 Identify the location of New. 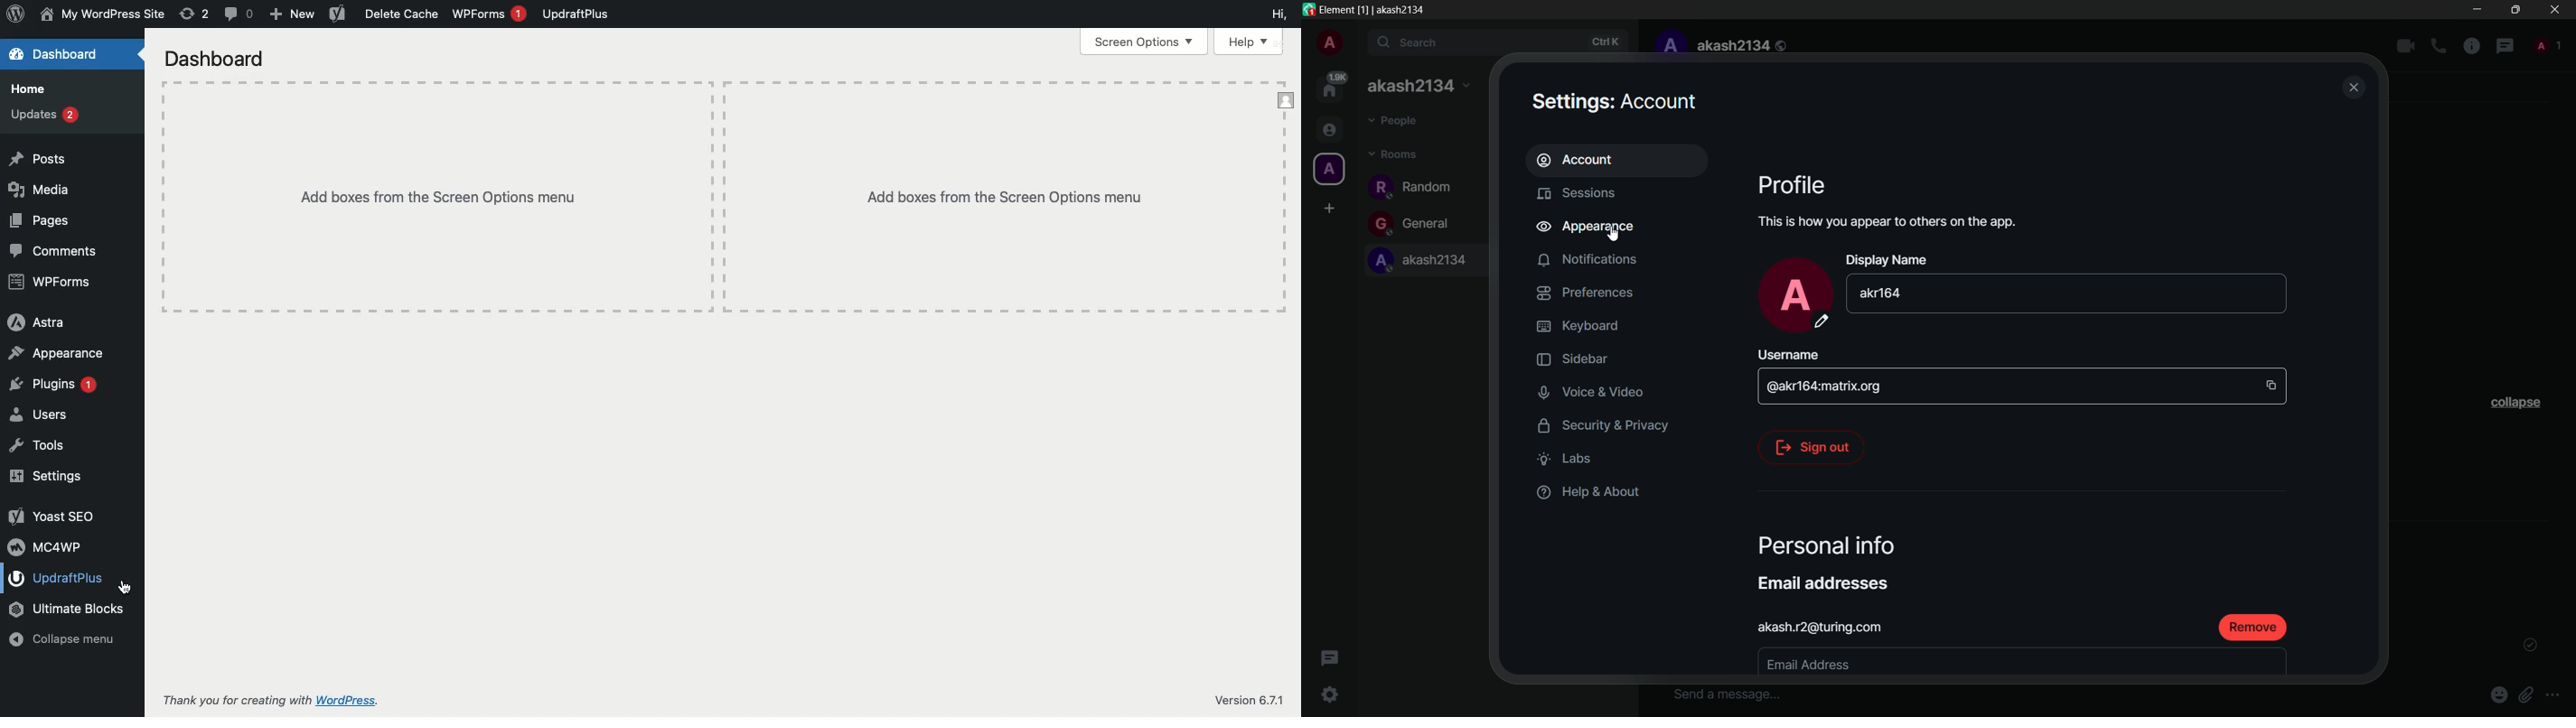
(293, 15).